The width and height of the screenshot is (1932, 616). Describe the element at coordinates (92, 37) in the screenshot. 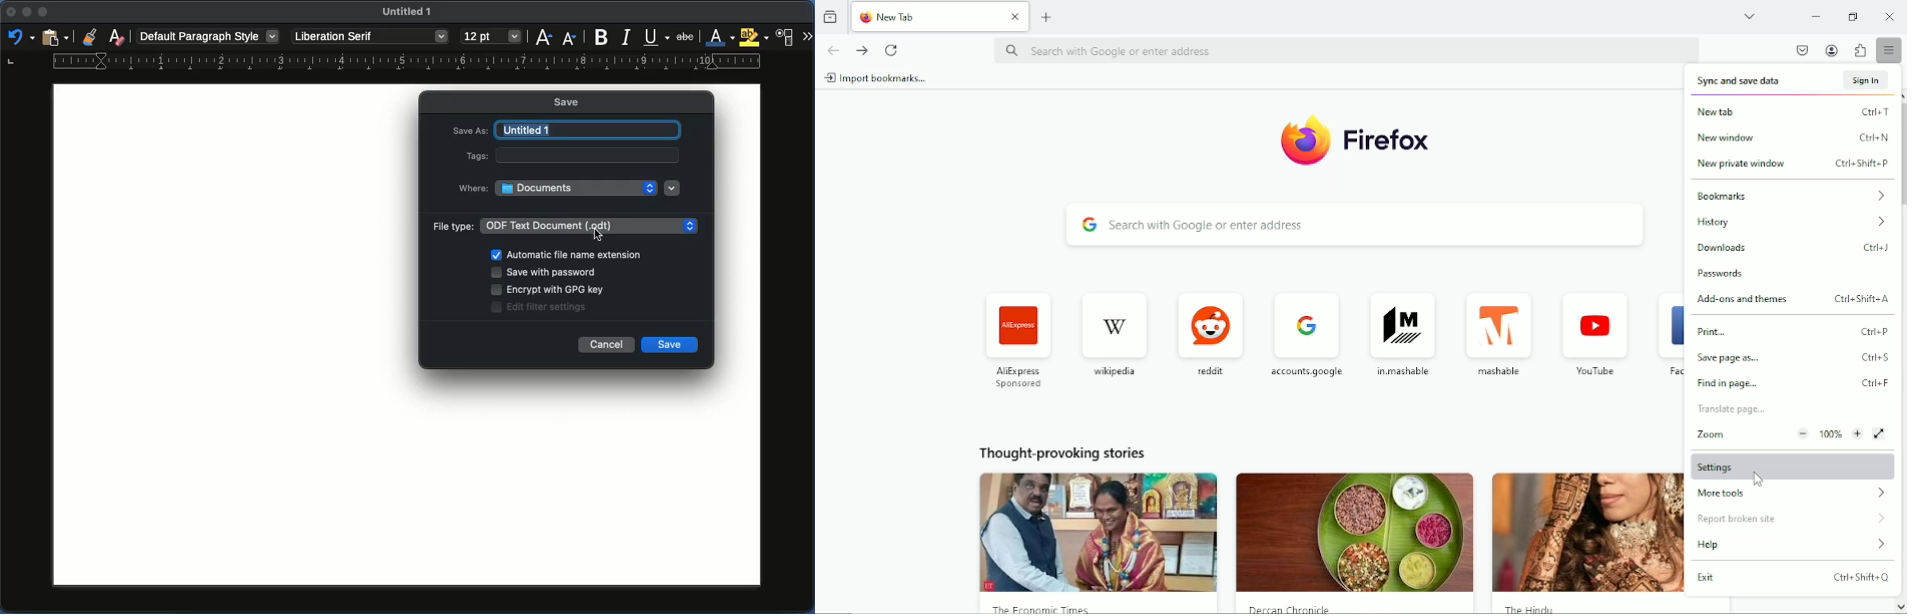

I see `Clone formatting` at that location.